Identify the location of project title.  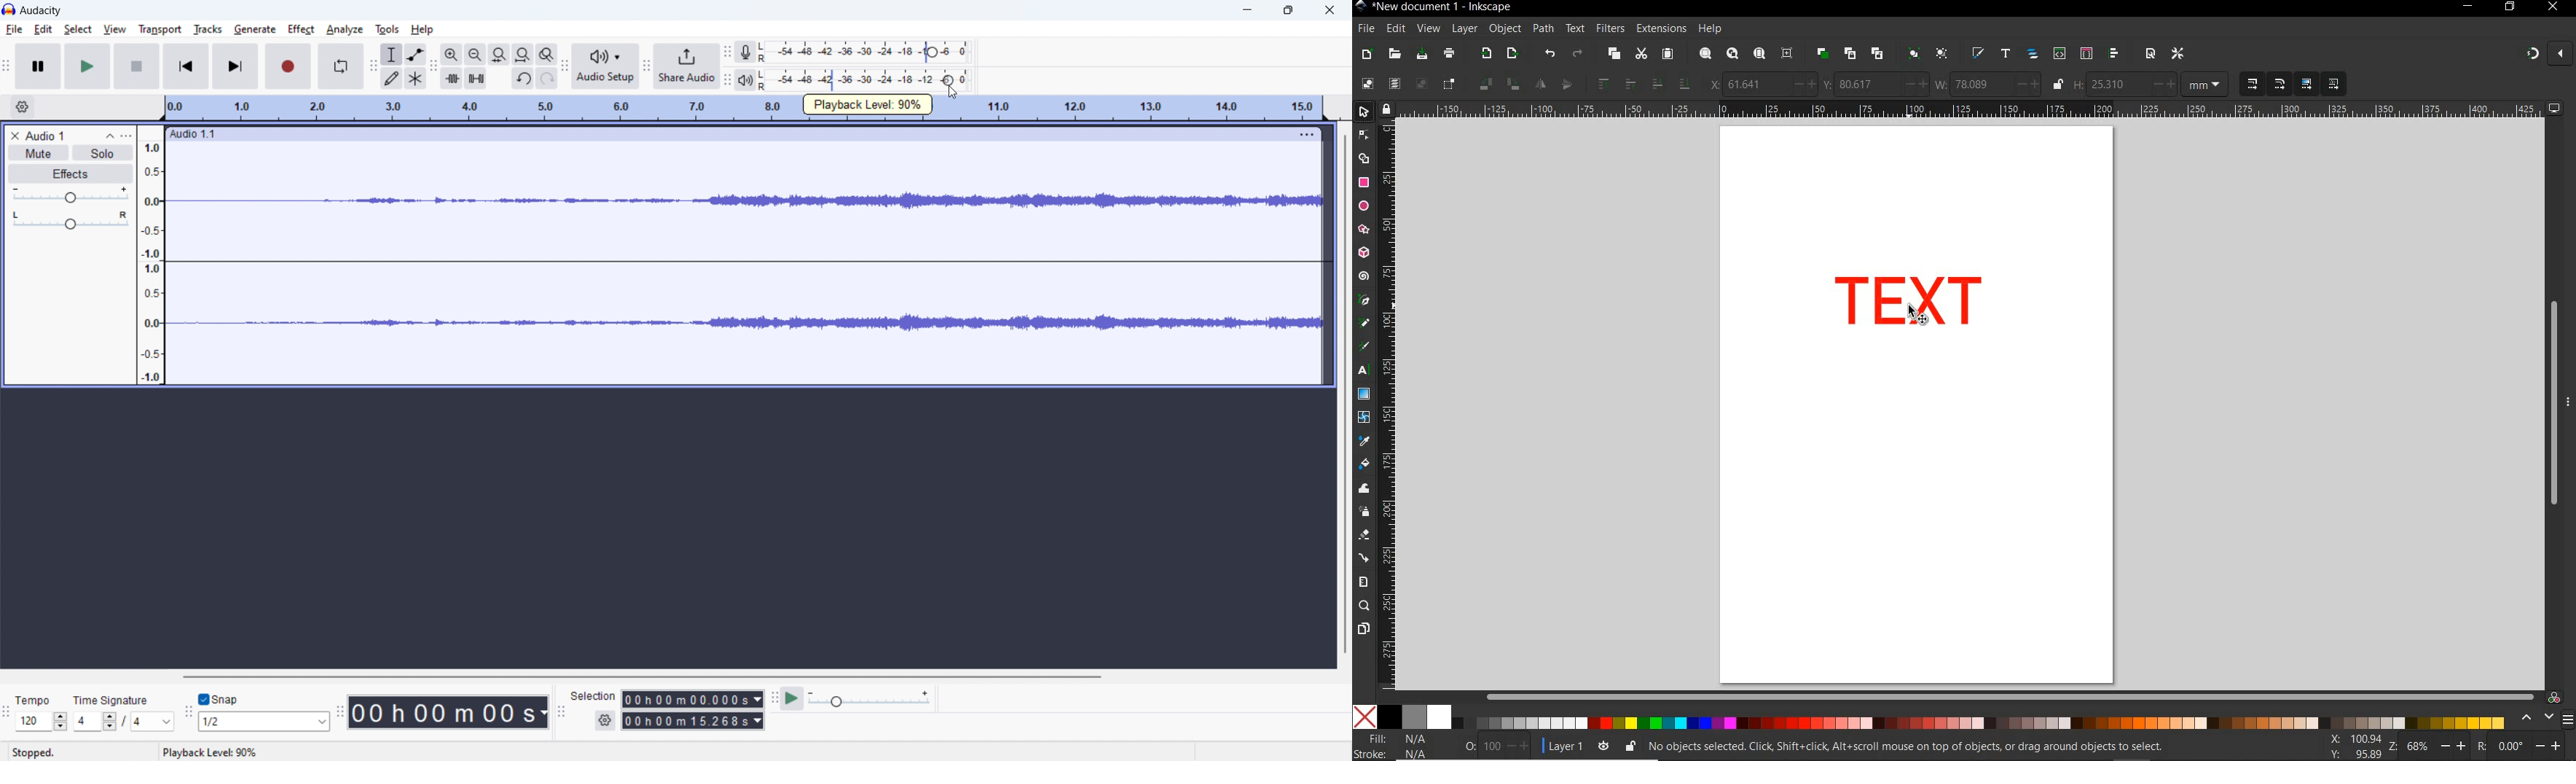
(45, 136).